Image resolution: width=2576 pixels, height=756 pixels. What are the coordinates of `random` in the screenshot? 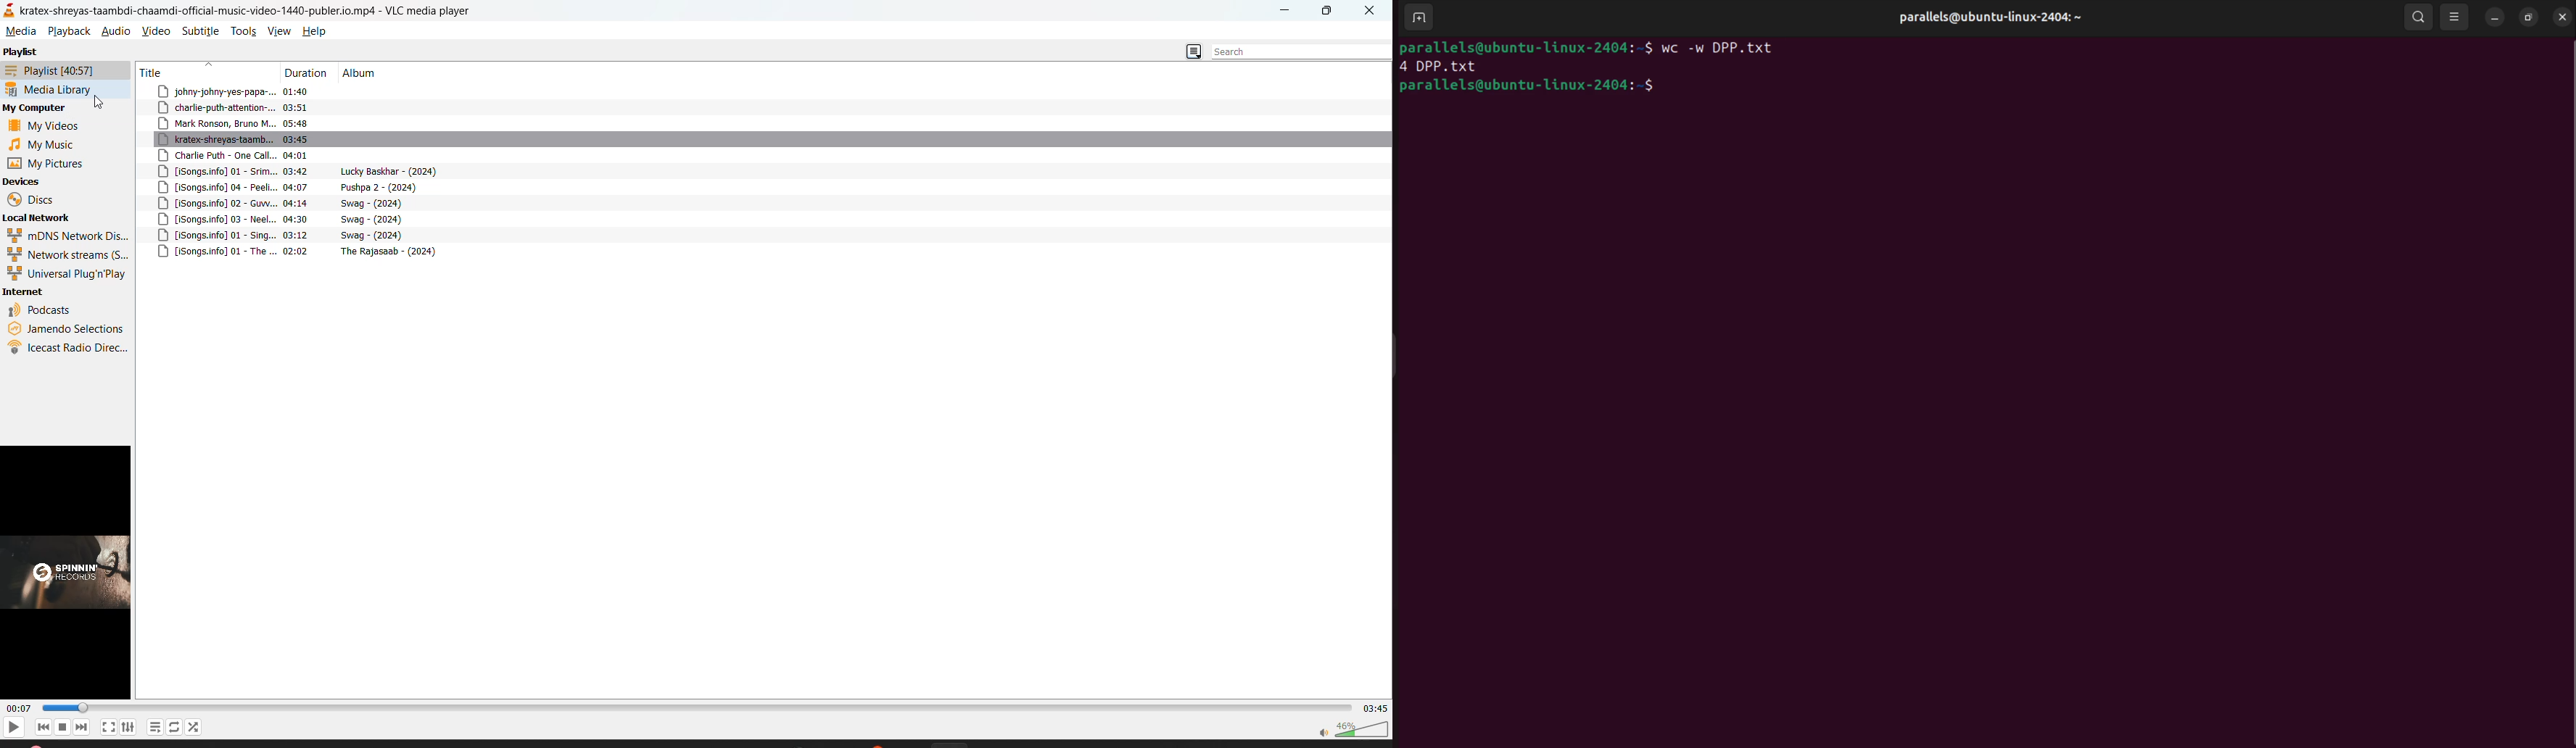 It's located at (191, 728).